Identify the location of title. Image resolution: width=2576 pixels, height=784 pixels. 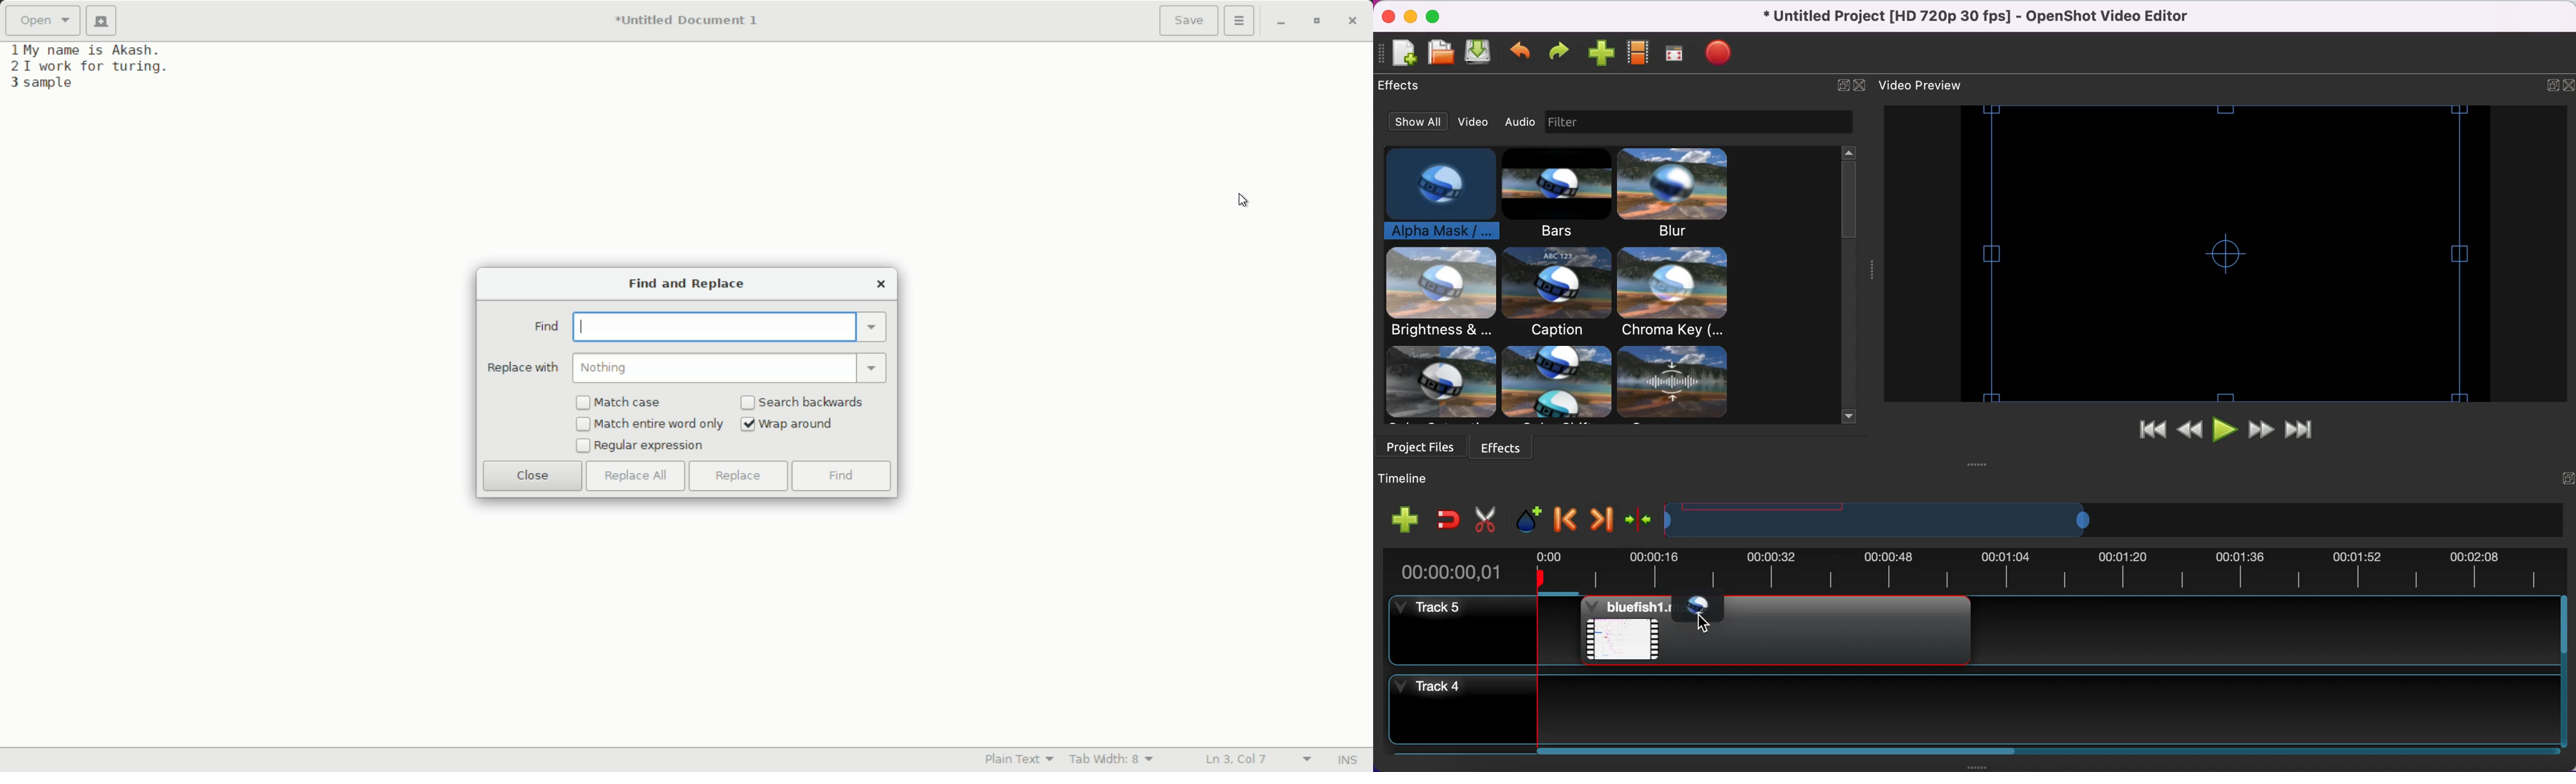
(1987, 16).